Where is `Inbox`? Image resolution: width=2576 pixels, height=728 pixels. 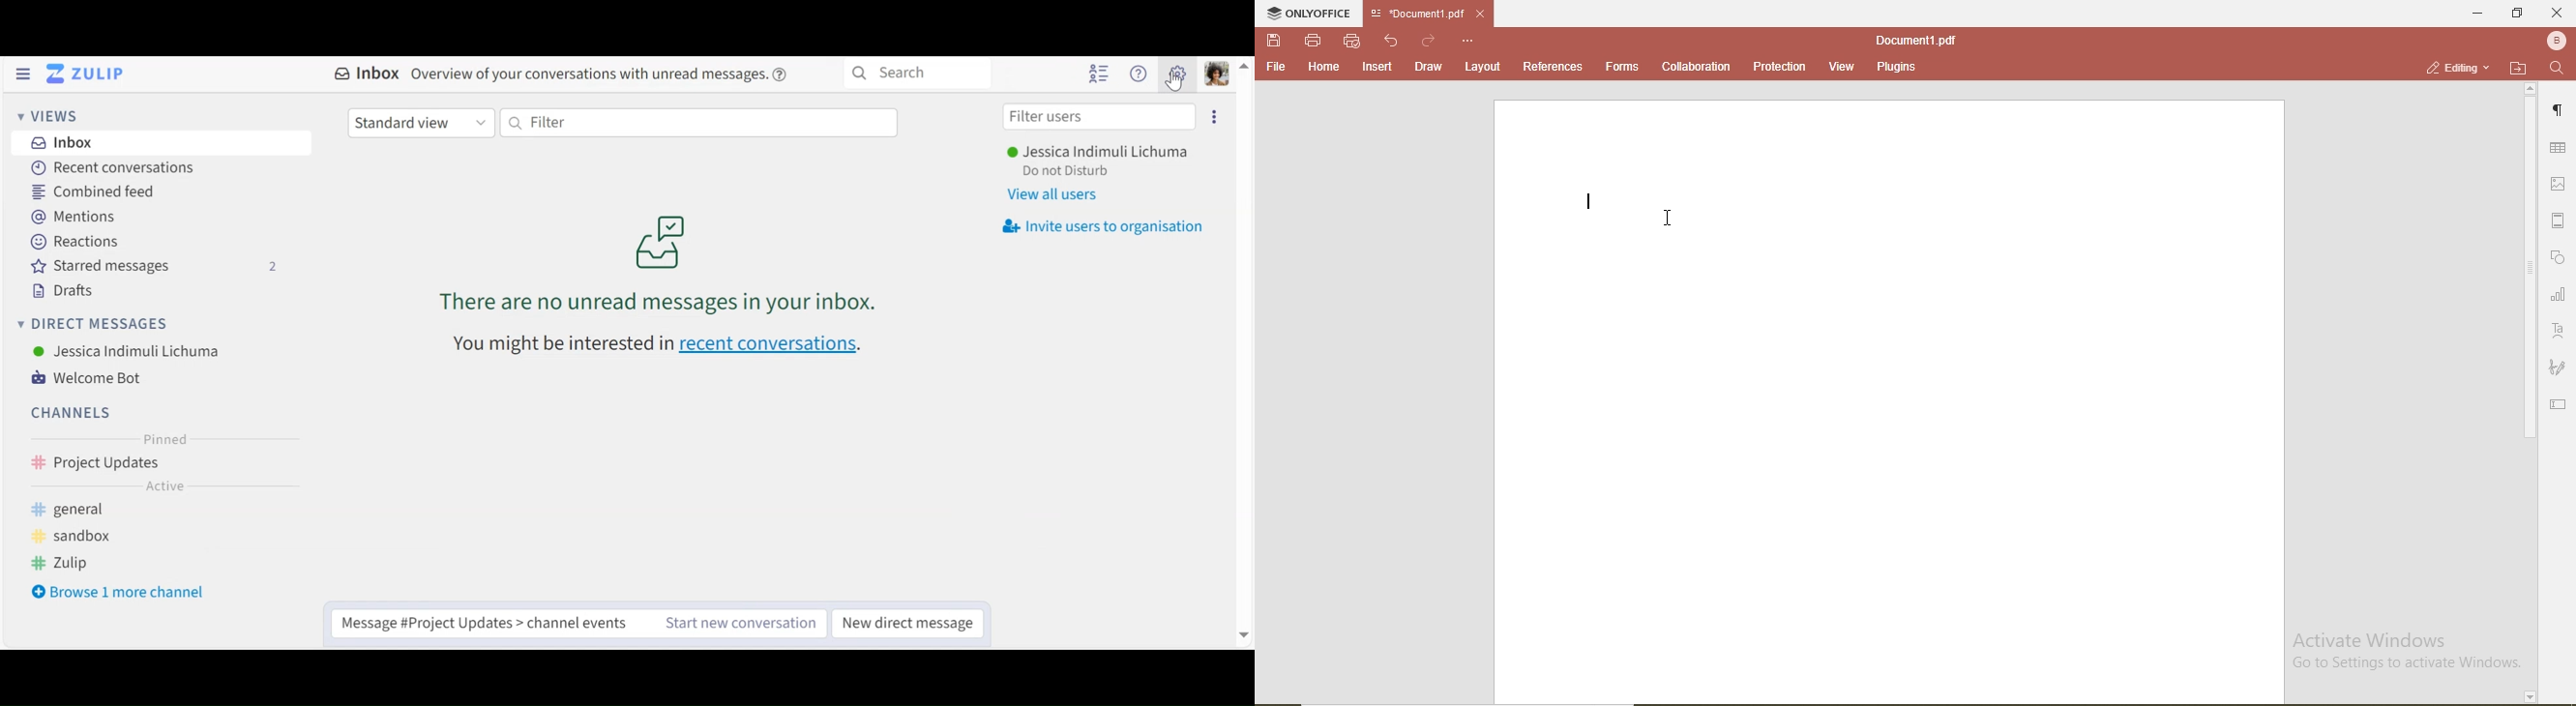 Inbox is located at coordinates (59, 143).